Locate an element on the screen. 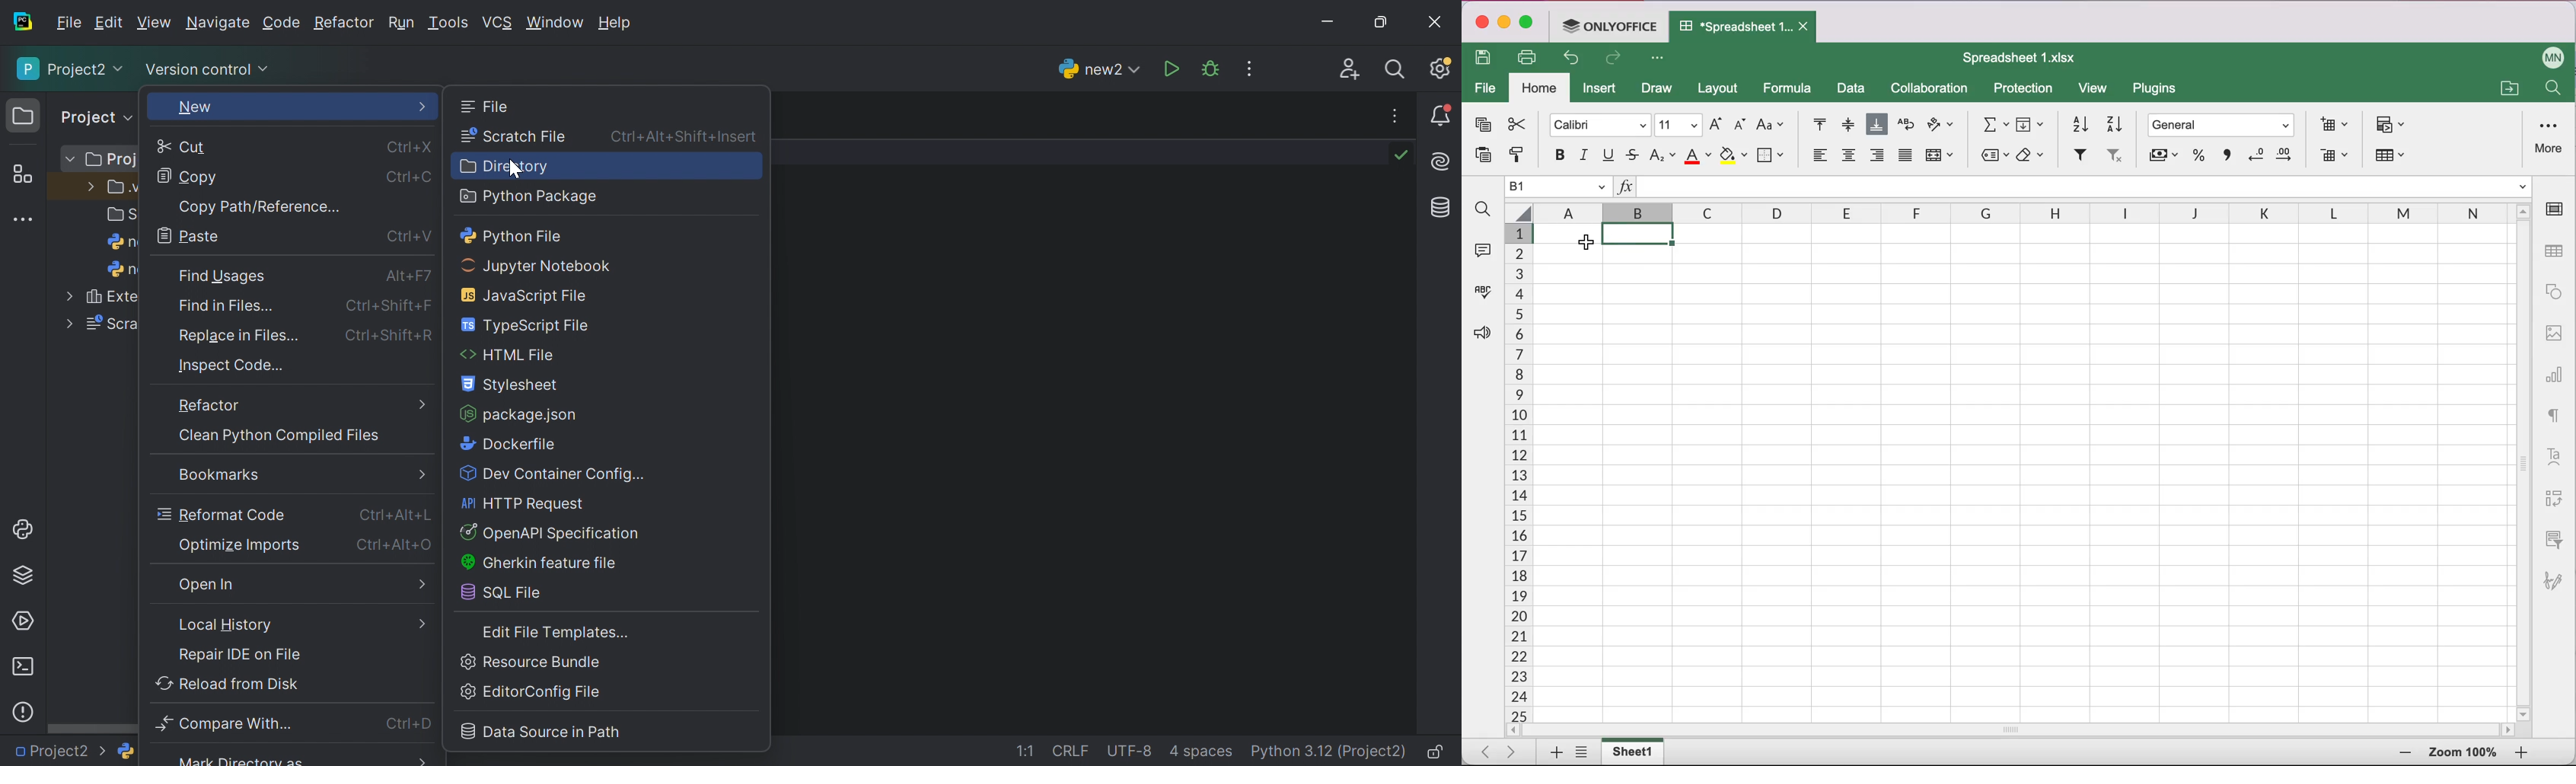 This screenshot has height=784, width=2576. fill is located at coordinates (2032, 122).